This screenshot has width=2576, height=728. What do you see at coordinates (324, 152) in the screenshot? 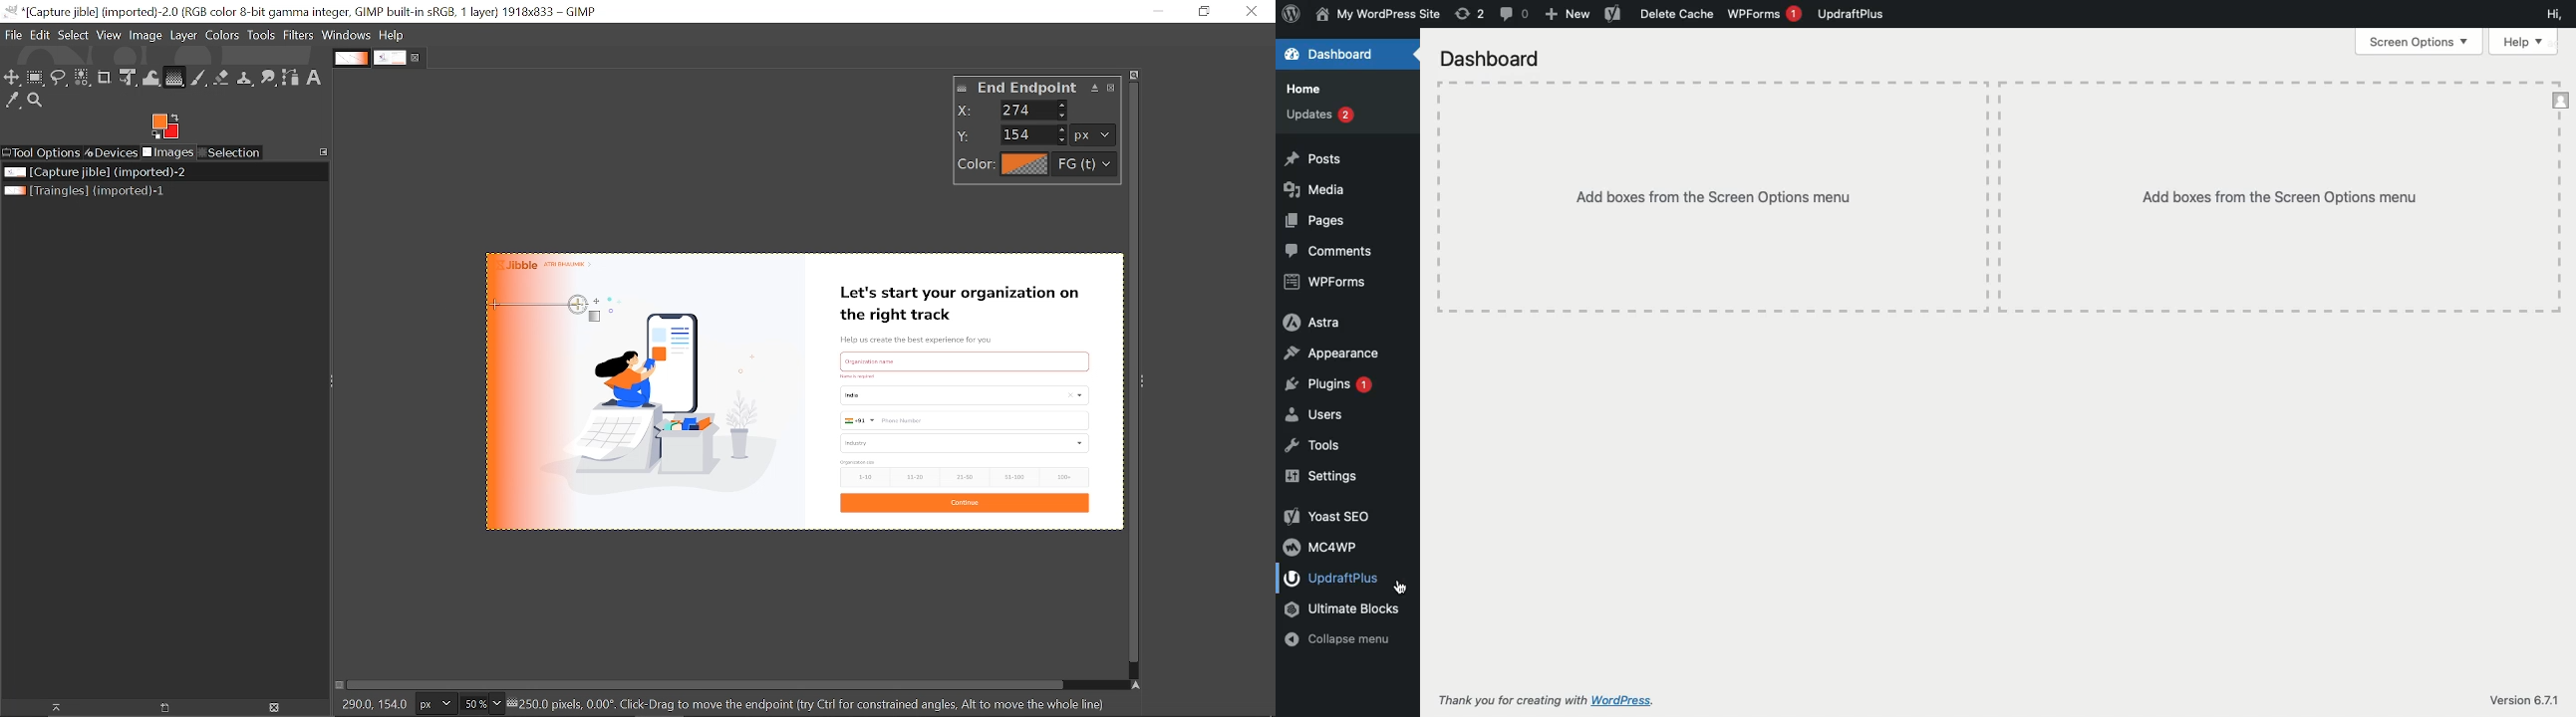
I see `Configure this tab` at bounding box center [324, 152].